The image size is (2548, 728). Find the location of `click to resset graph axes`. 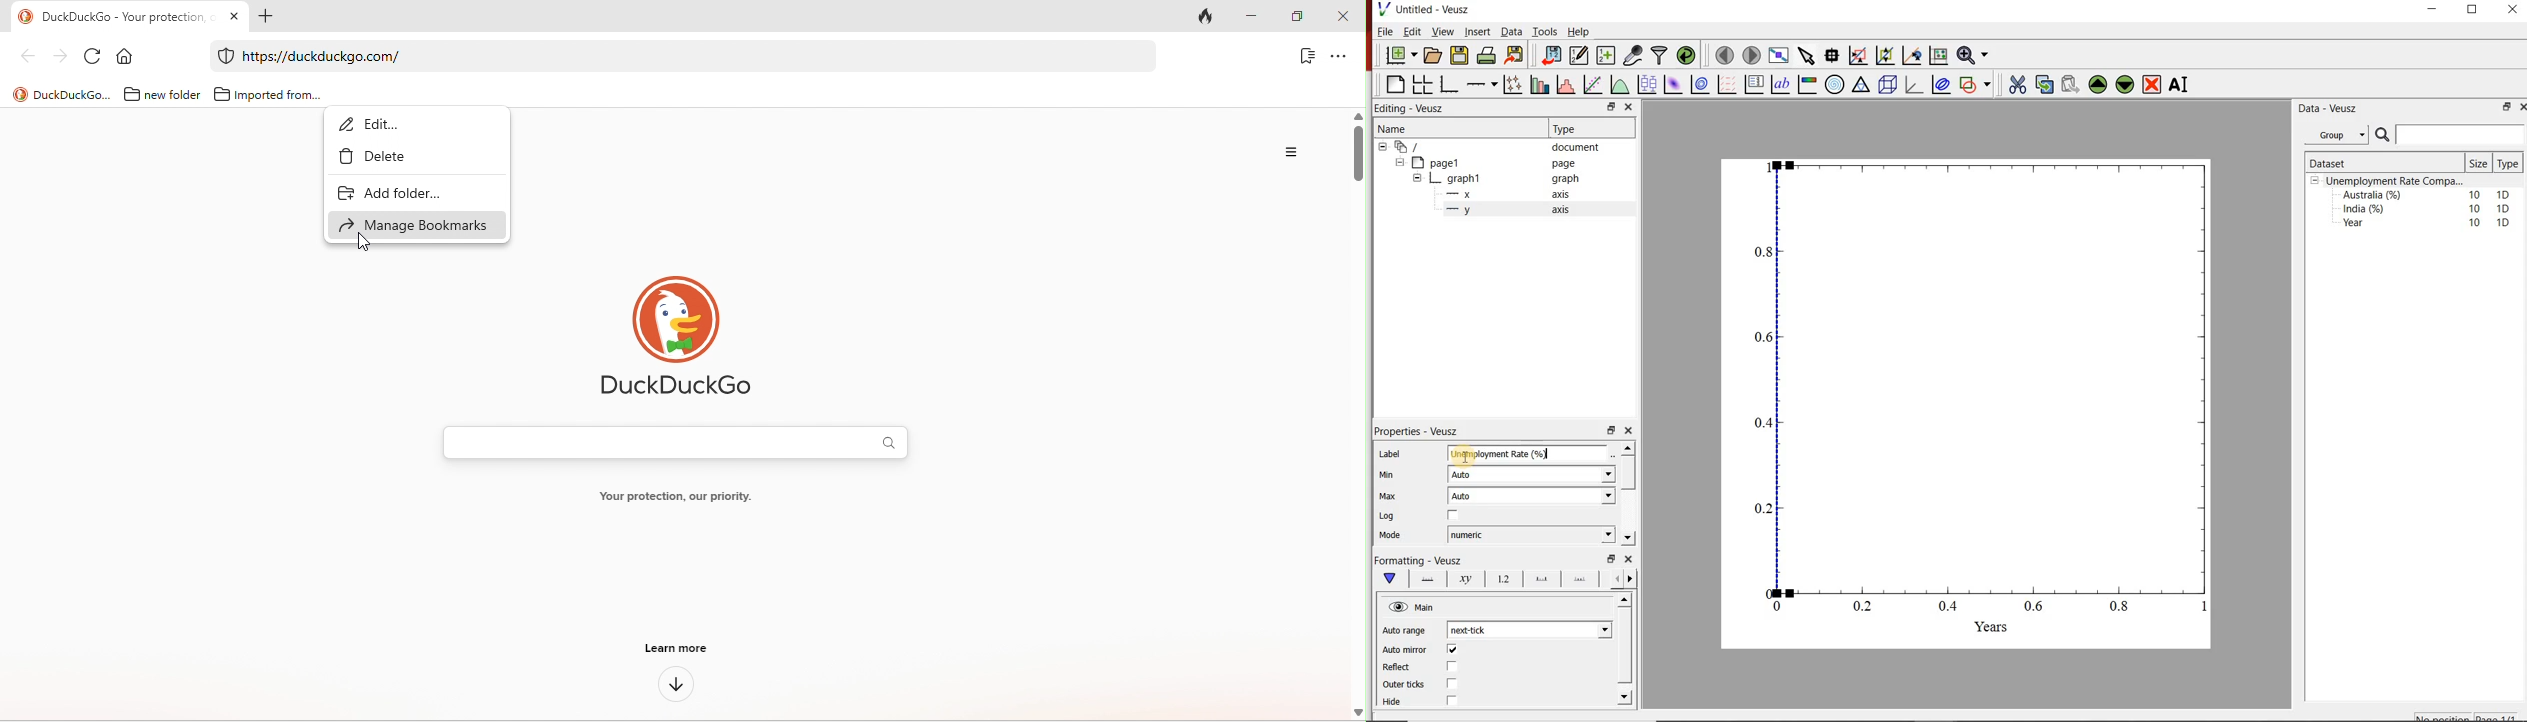

click to resset graph axes is located at coordinates (1939, 54).